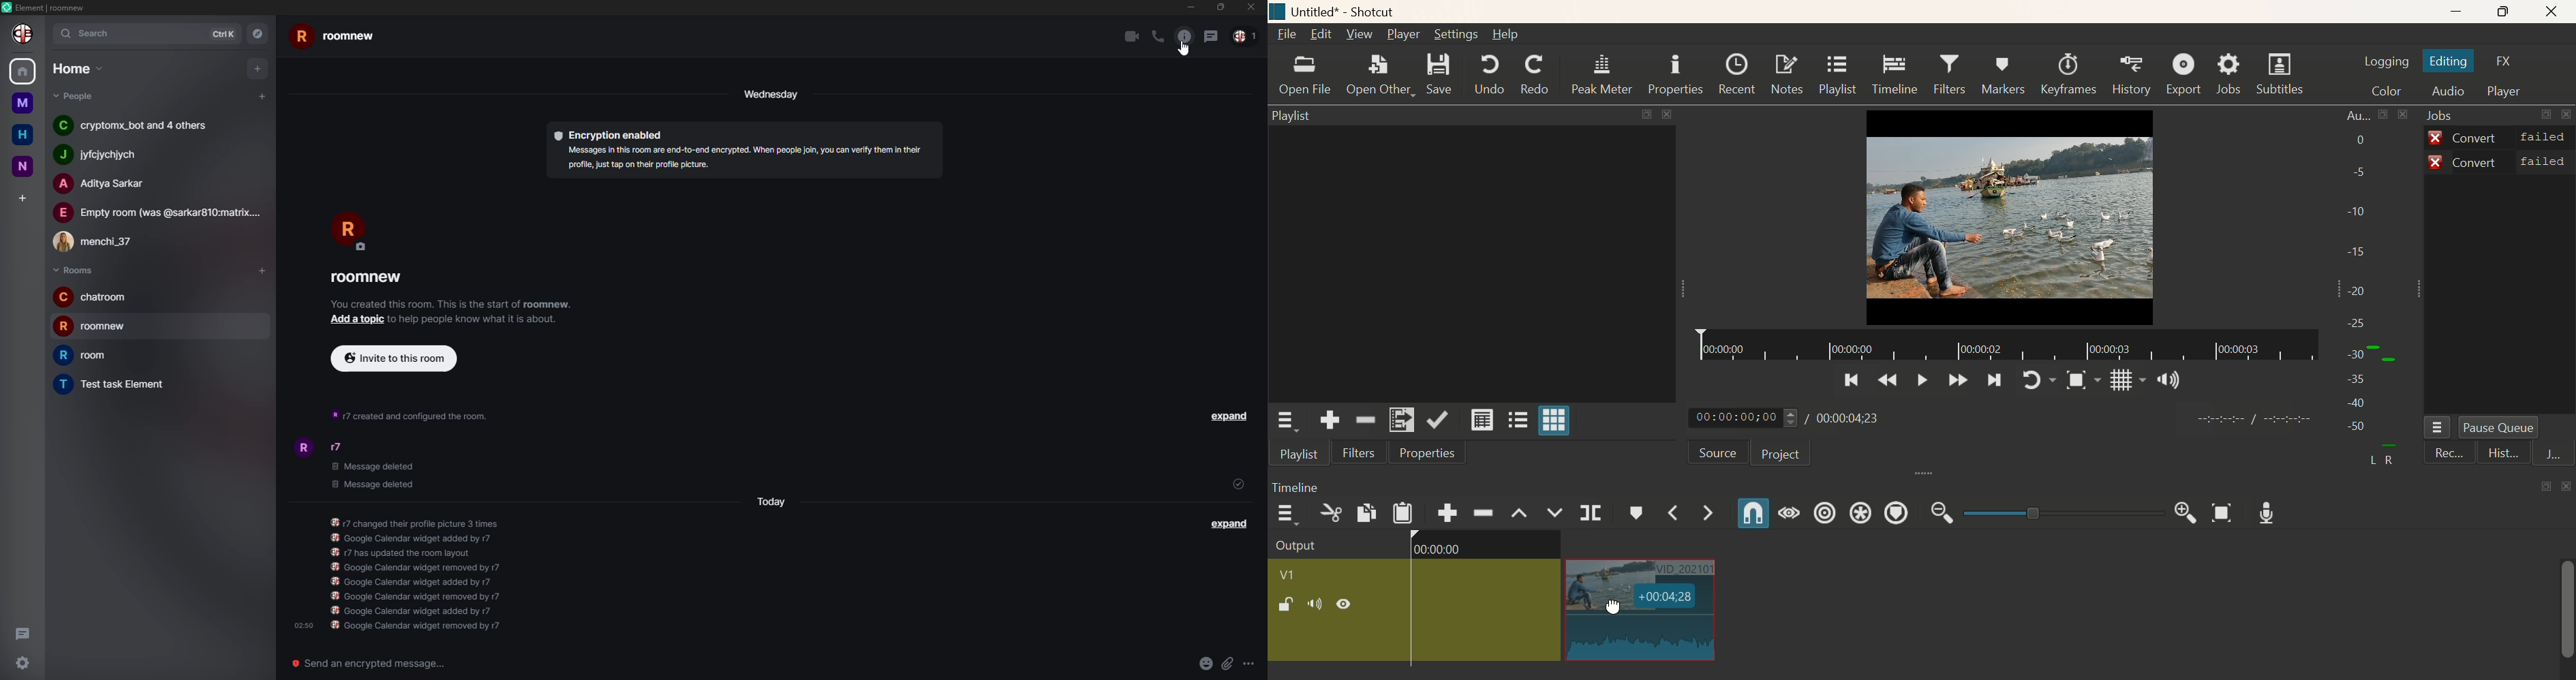  I want to click on Timeline, so click(1895, 74).